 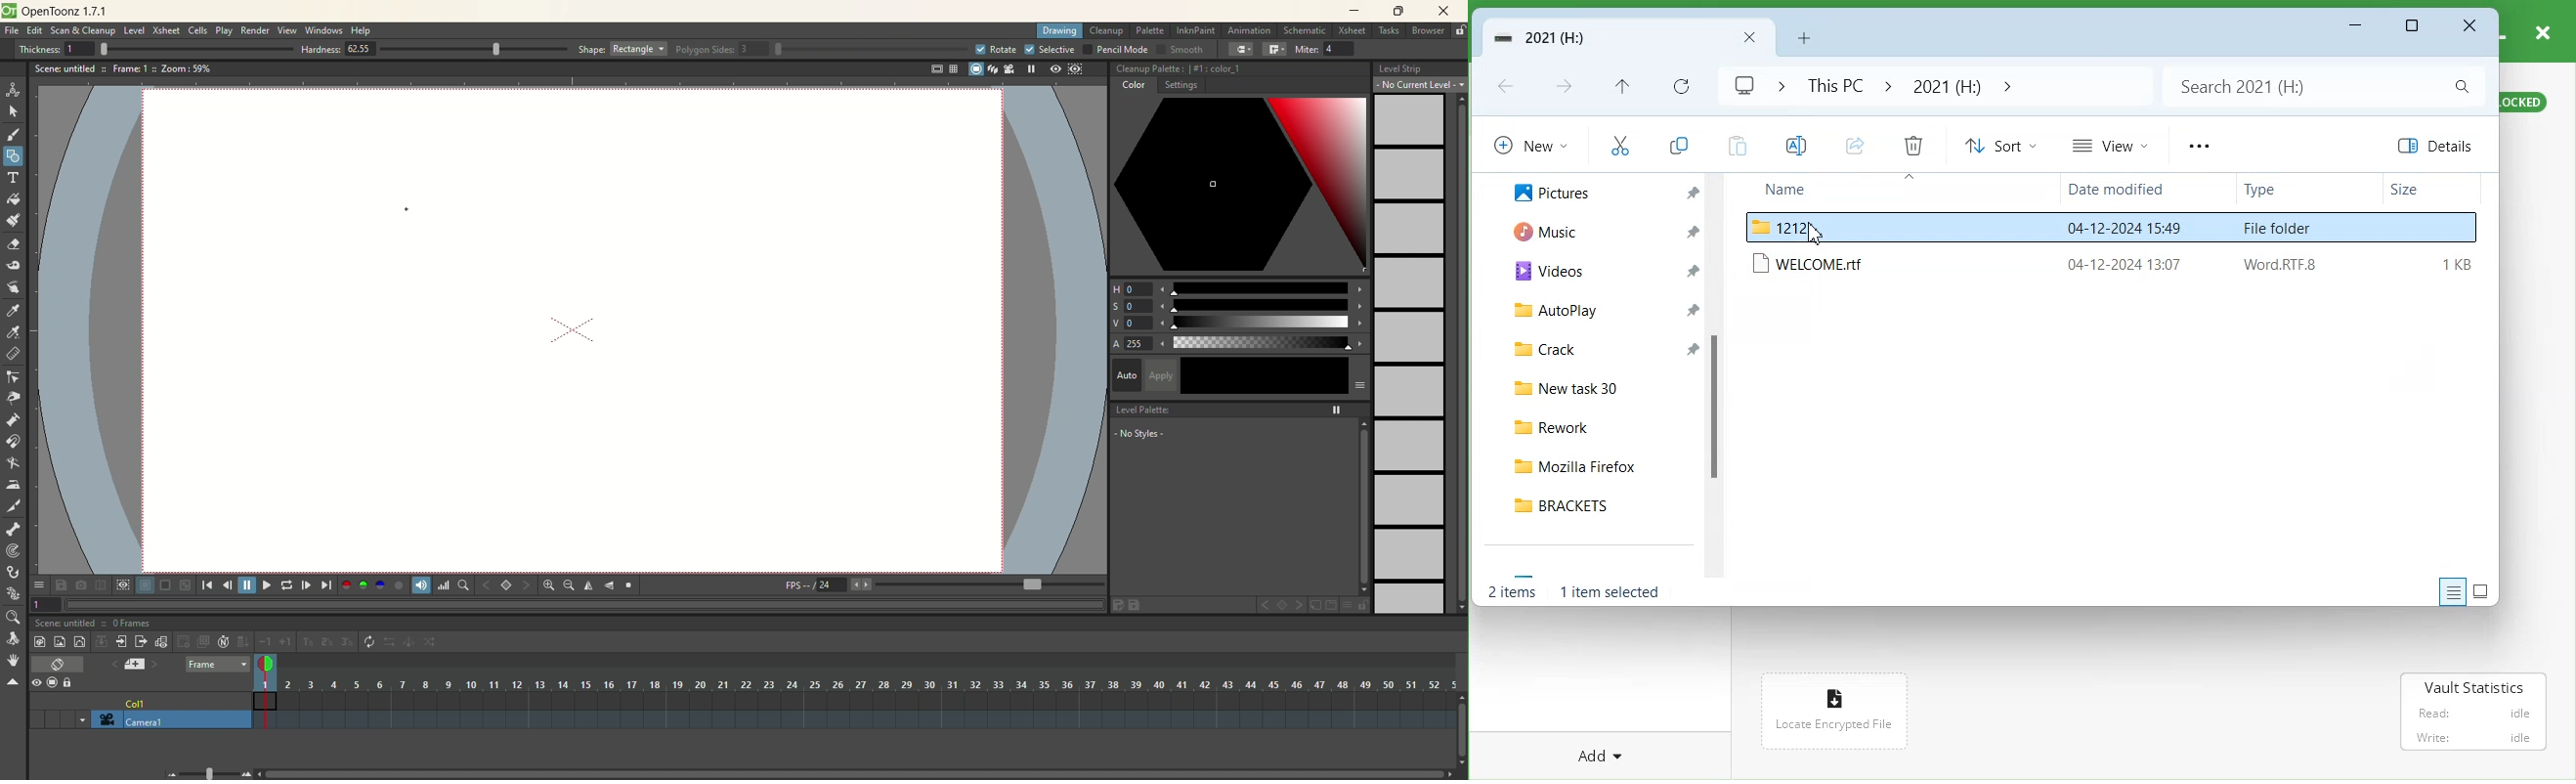 What do you see at coordinates (347, 642) in the screenshot?
I see `reframe on 3's` at bounding box center [347, 642].